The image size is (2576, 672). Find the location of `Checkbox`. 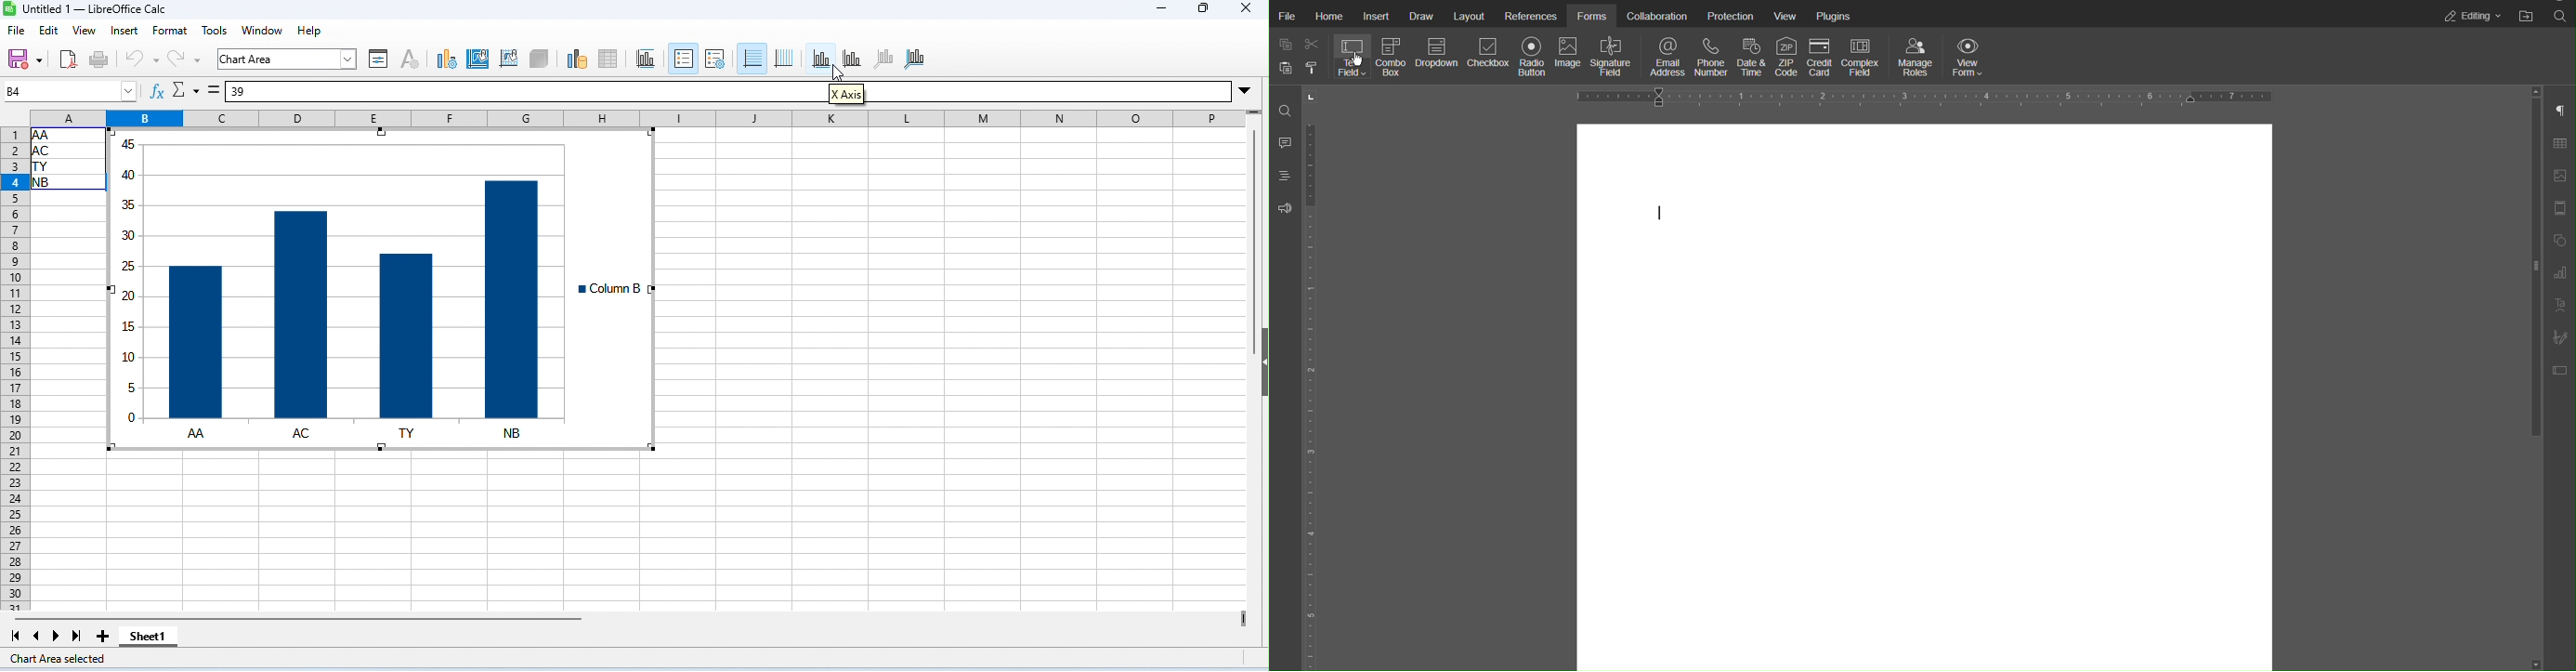

Checkbox is located at coordinates (1489, 58).